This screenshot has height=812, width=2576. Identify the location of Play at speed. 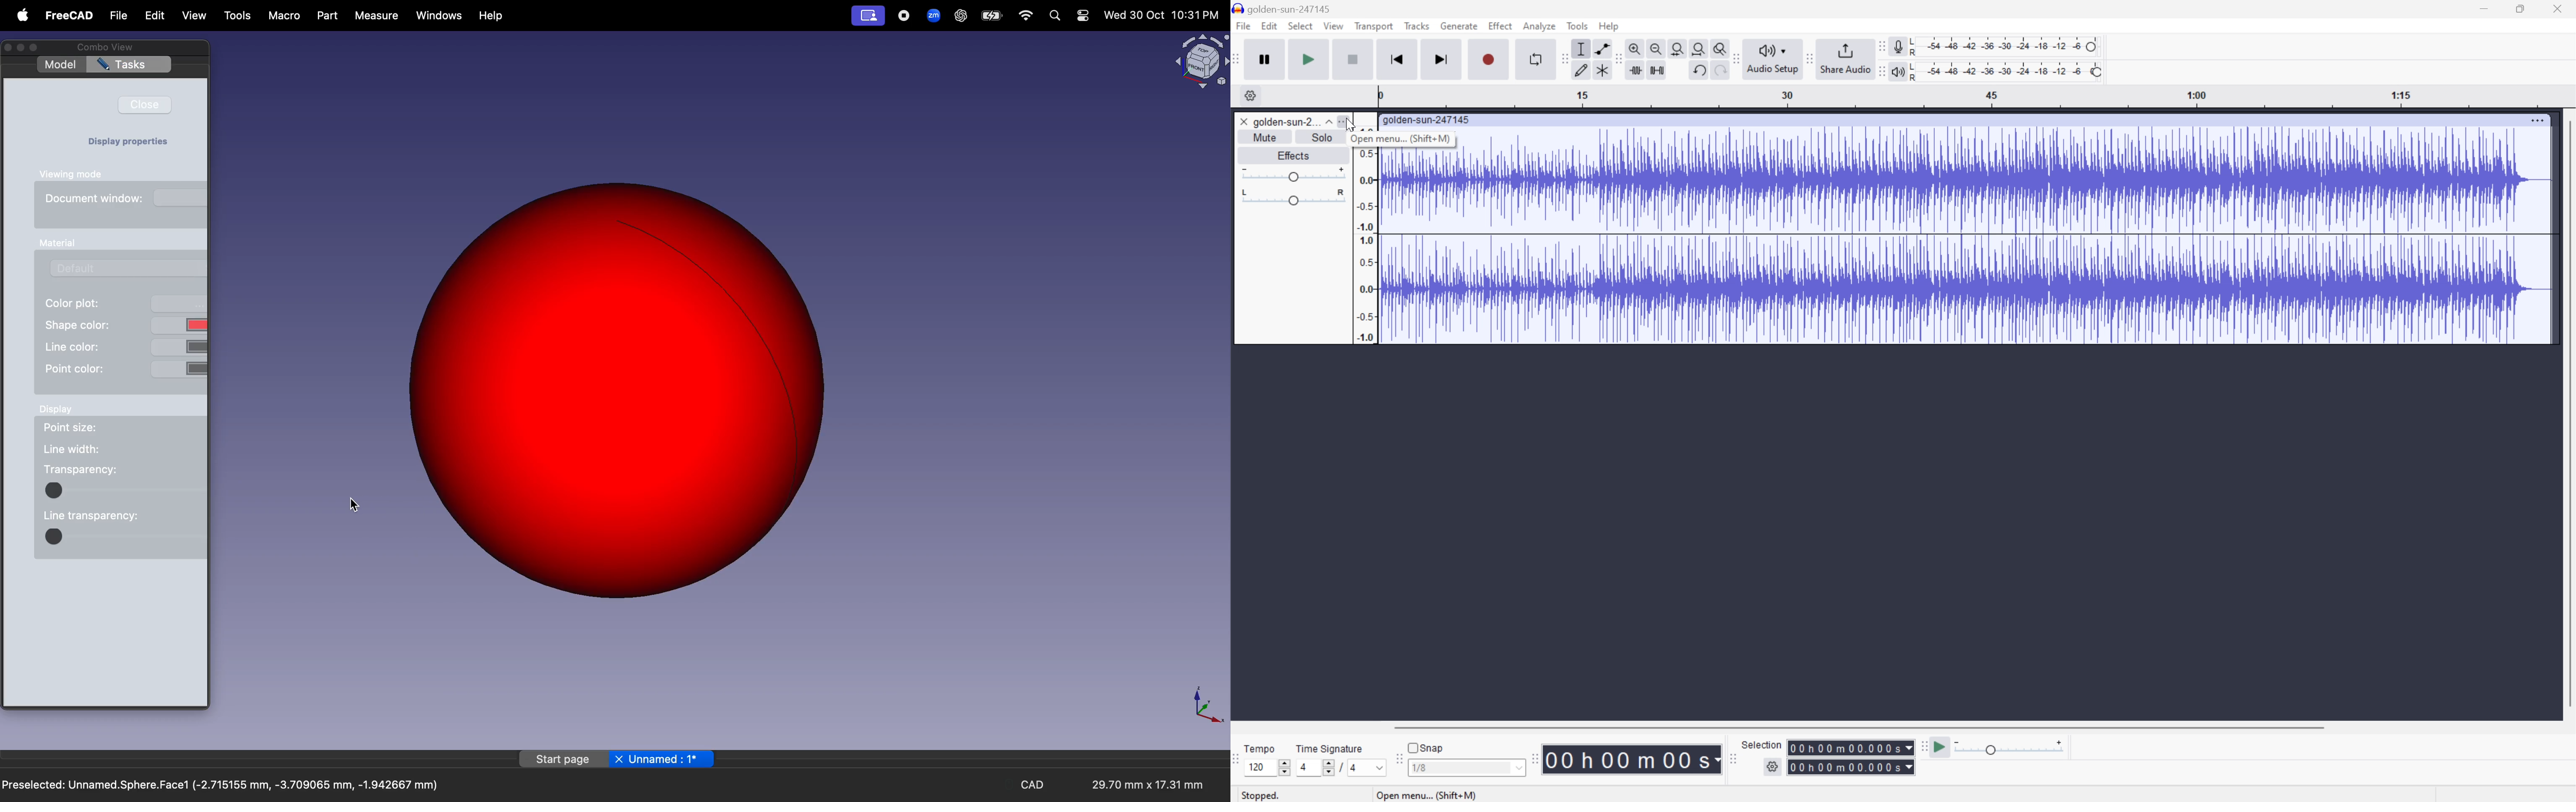
(1941, 747).